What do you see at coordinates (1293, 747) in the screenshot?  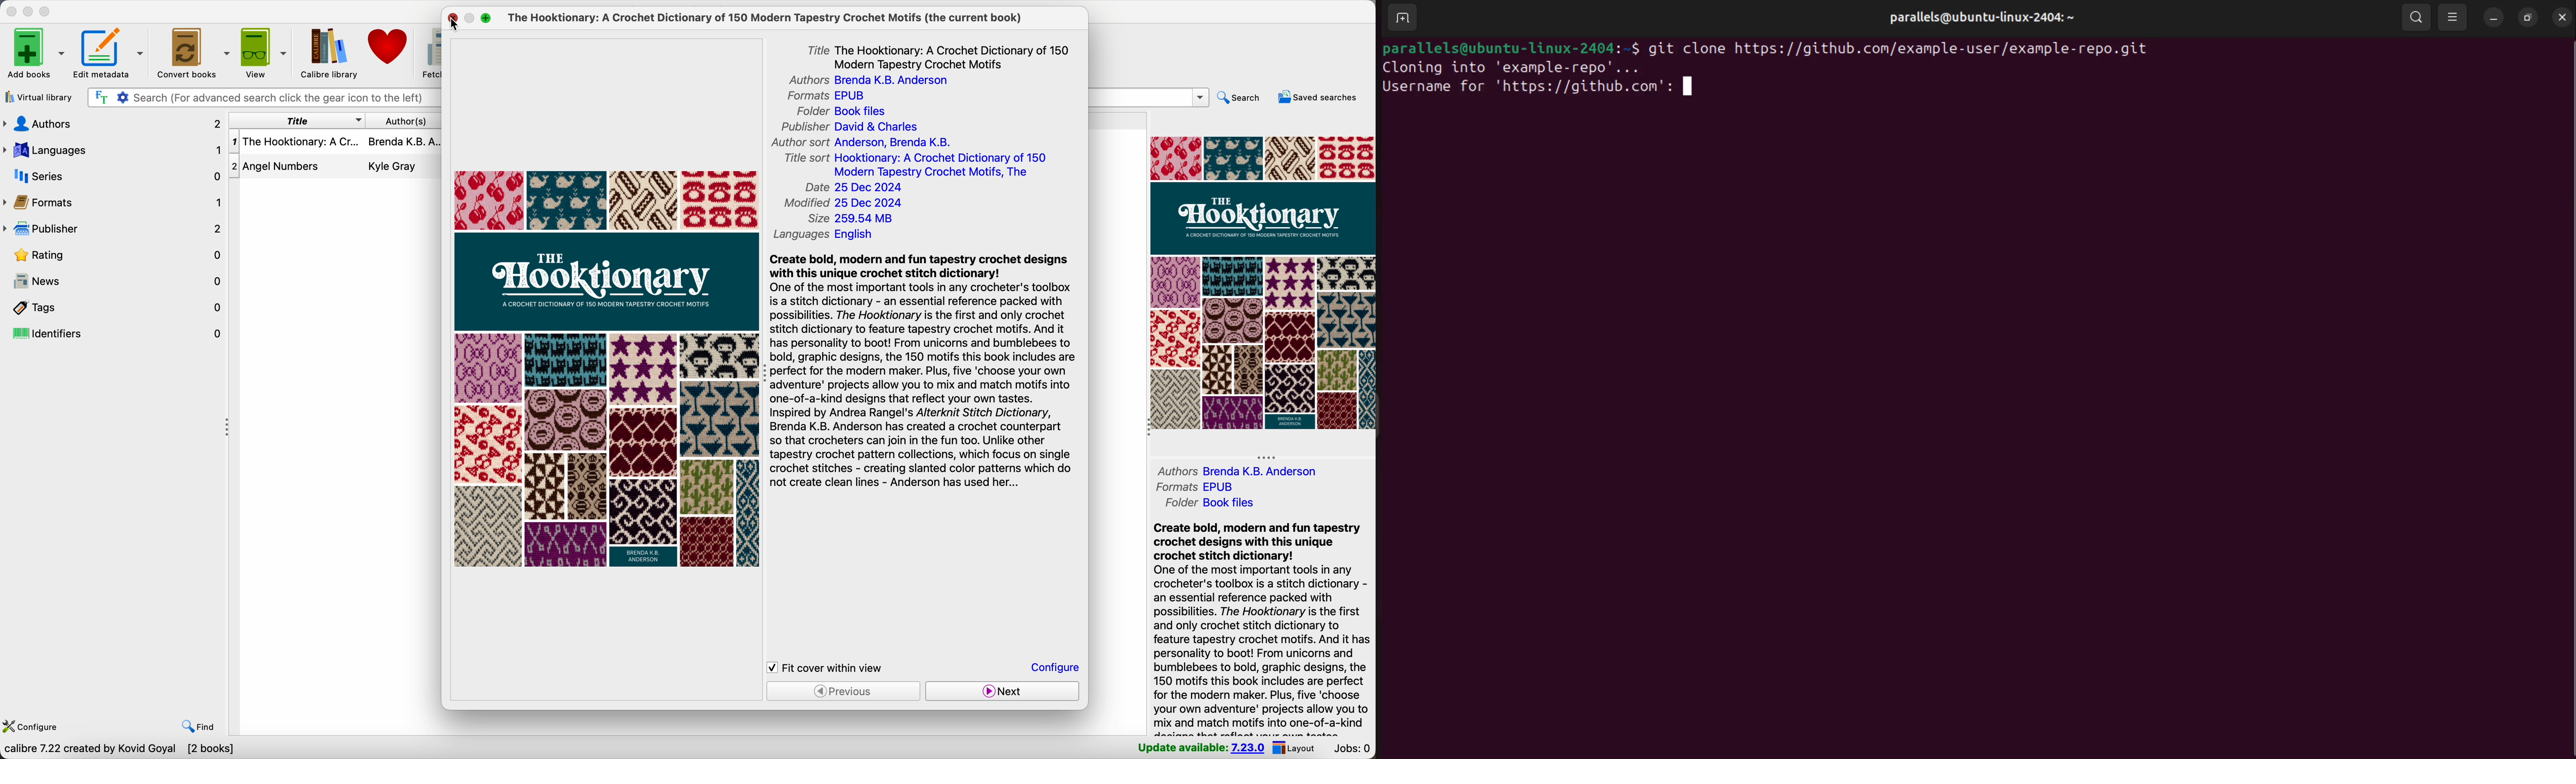 I see `layout` at bounding box center [1293, 747].